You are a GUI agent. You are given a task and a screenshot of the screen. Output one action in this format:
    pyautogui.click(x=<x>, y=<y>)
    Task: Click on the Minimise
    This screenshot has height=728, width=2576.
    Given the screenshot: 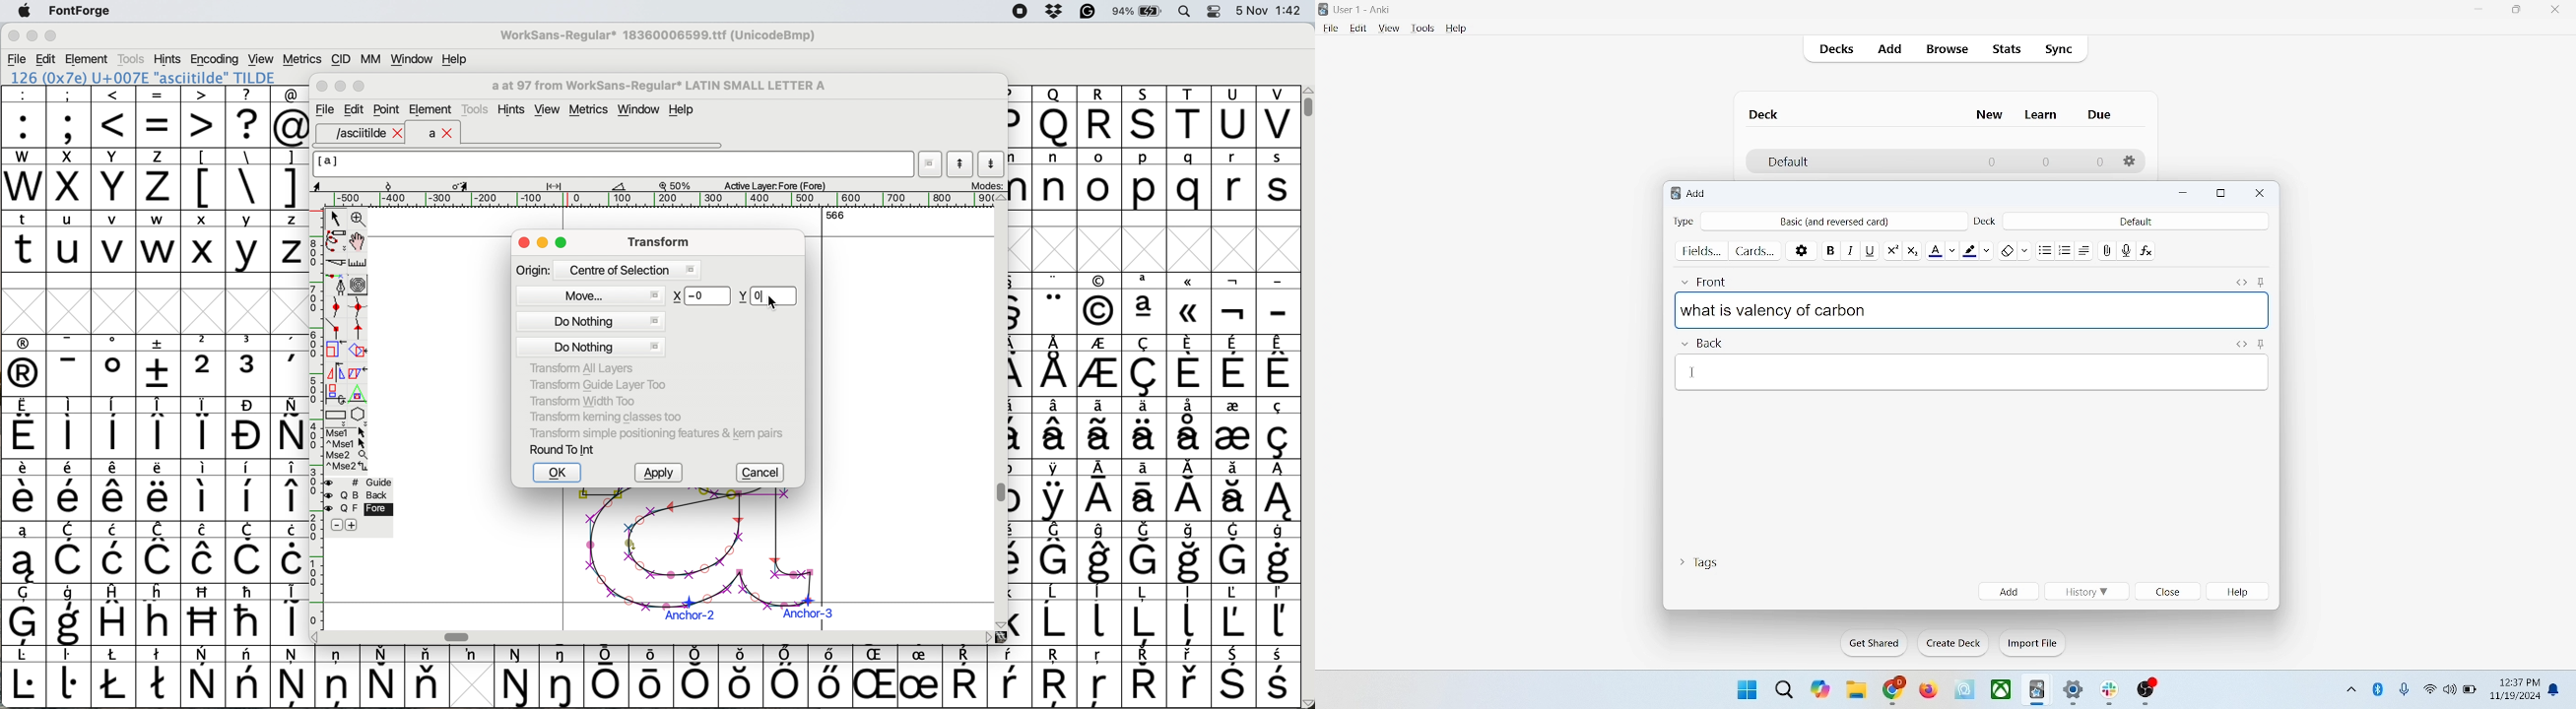 What is the action you would take?
    pyautogui.click(x=342, y=86)
    